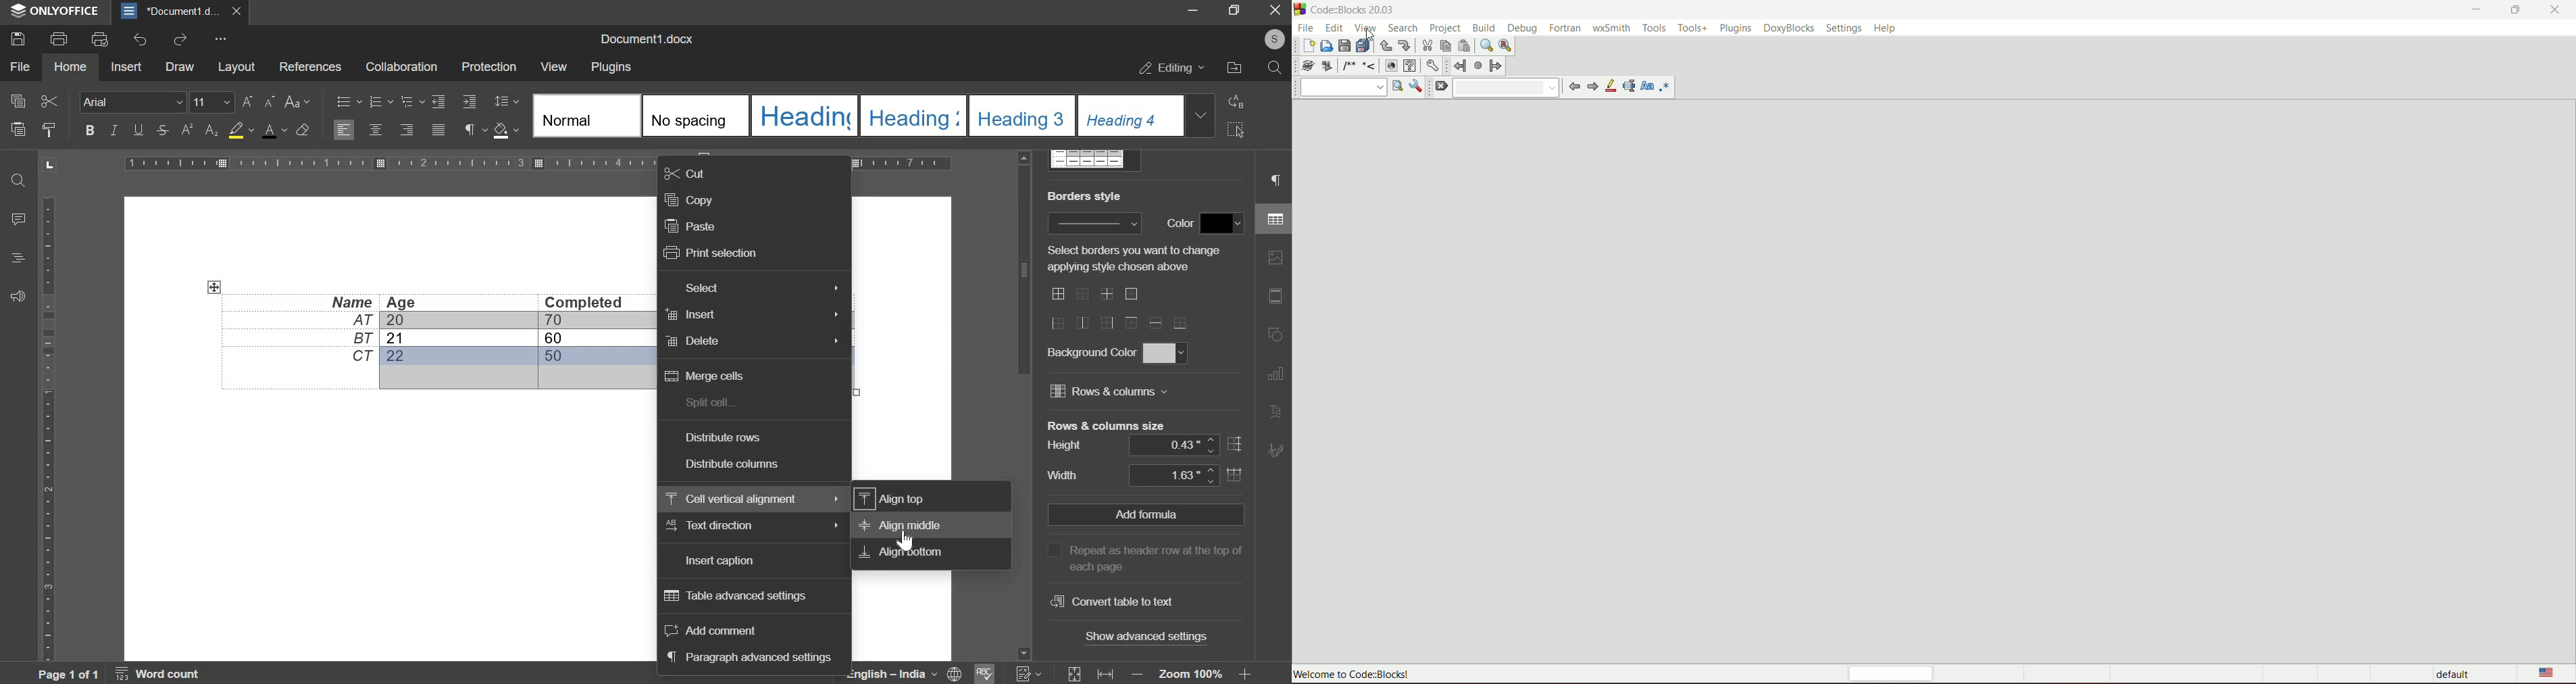 This screenshot has height=700, width=2576. What do you see at coordinates (1496, 87) in the screenshot?
I see `drop down` at bounding box center [1496, 87].